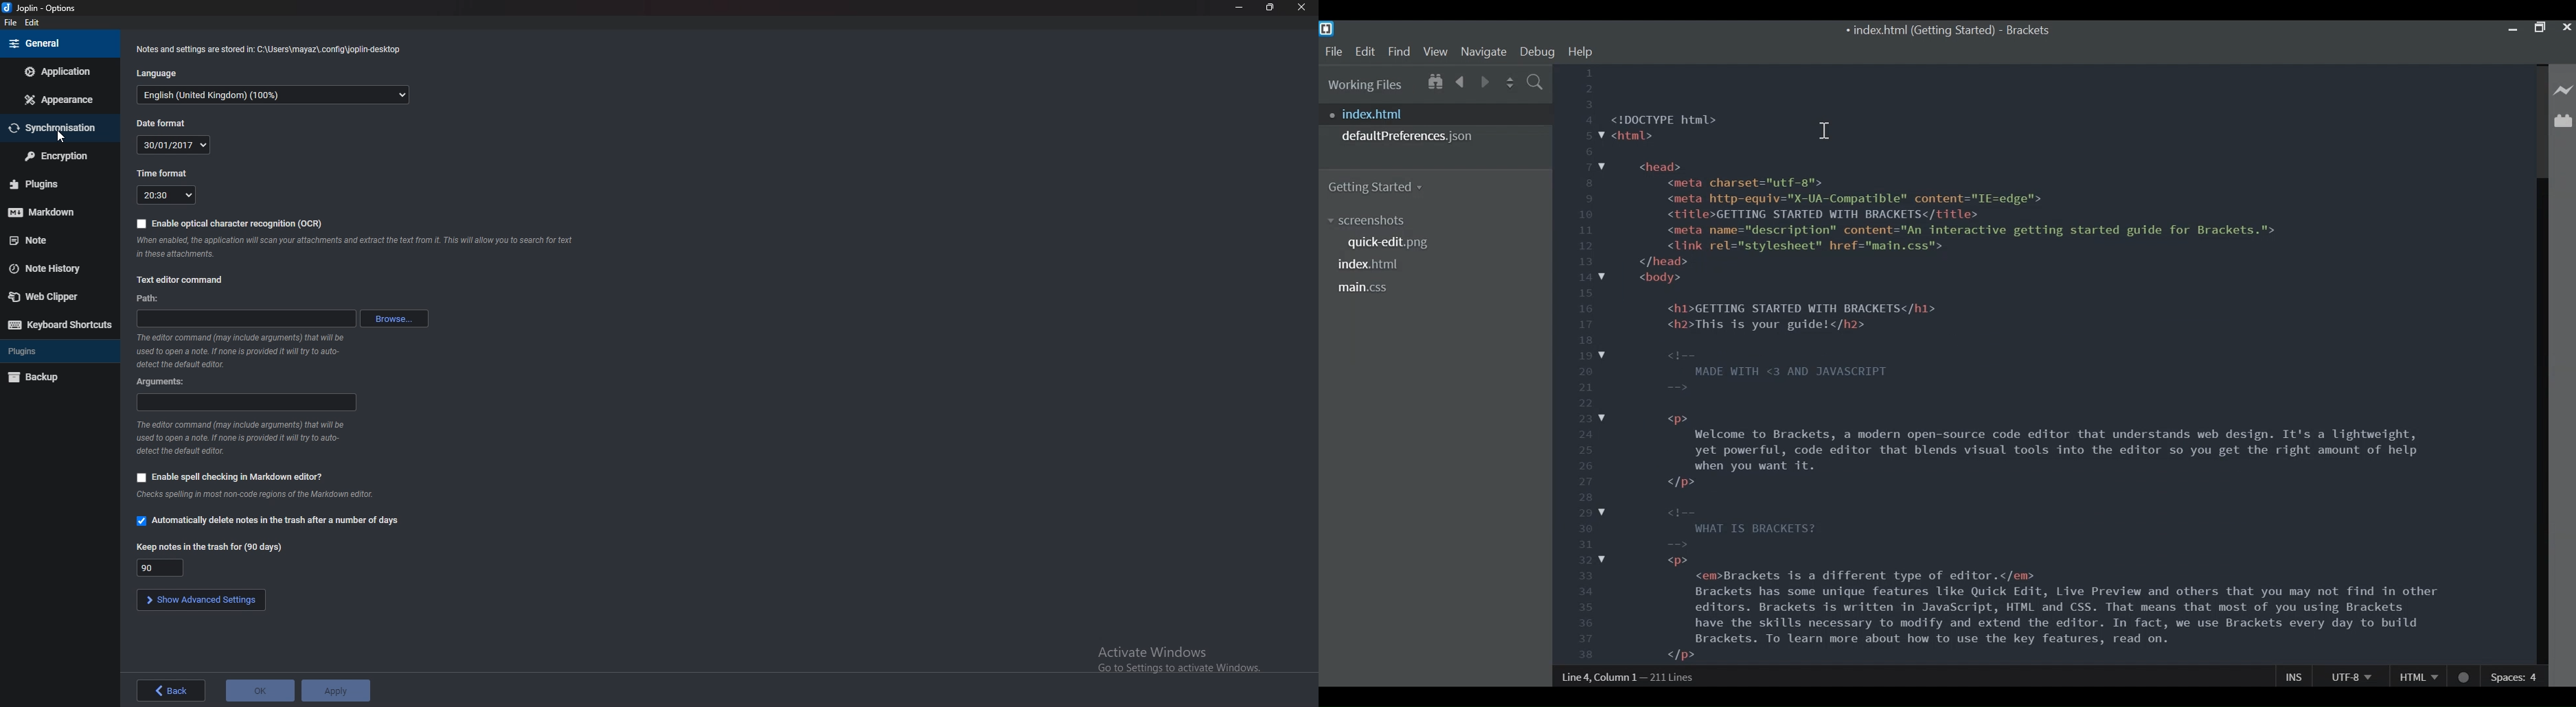  I want to click on encryption, so click(60, 156).